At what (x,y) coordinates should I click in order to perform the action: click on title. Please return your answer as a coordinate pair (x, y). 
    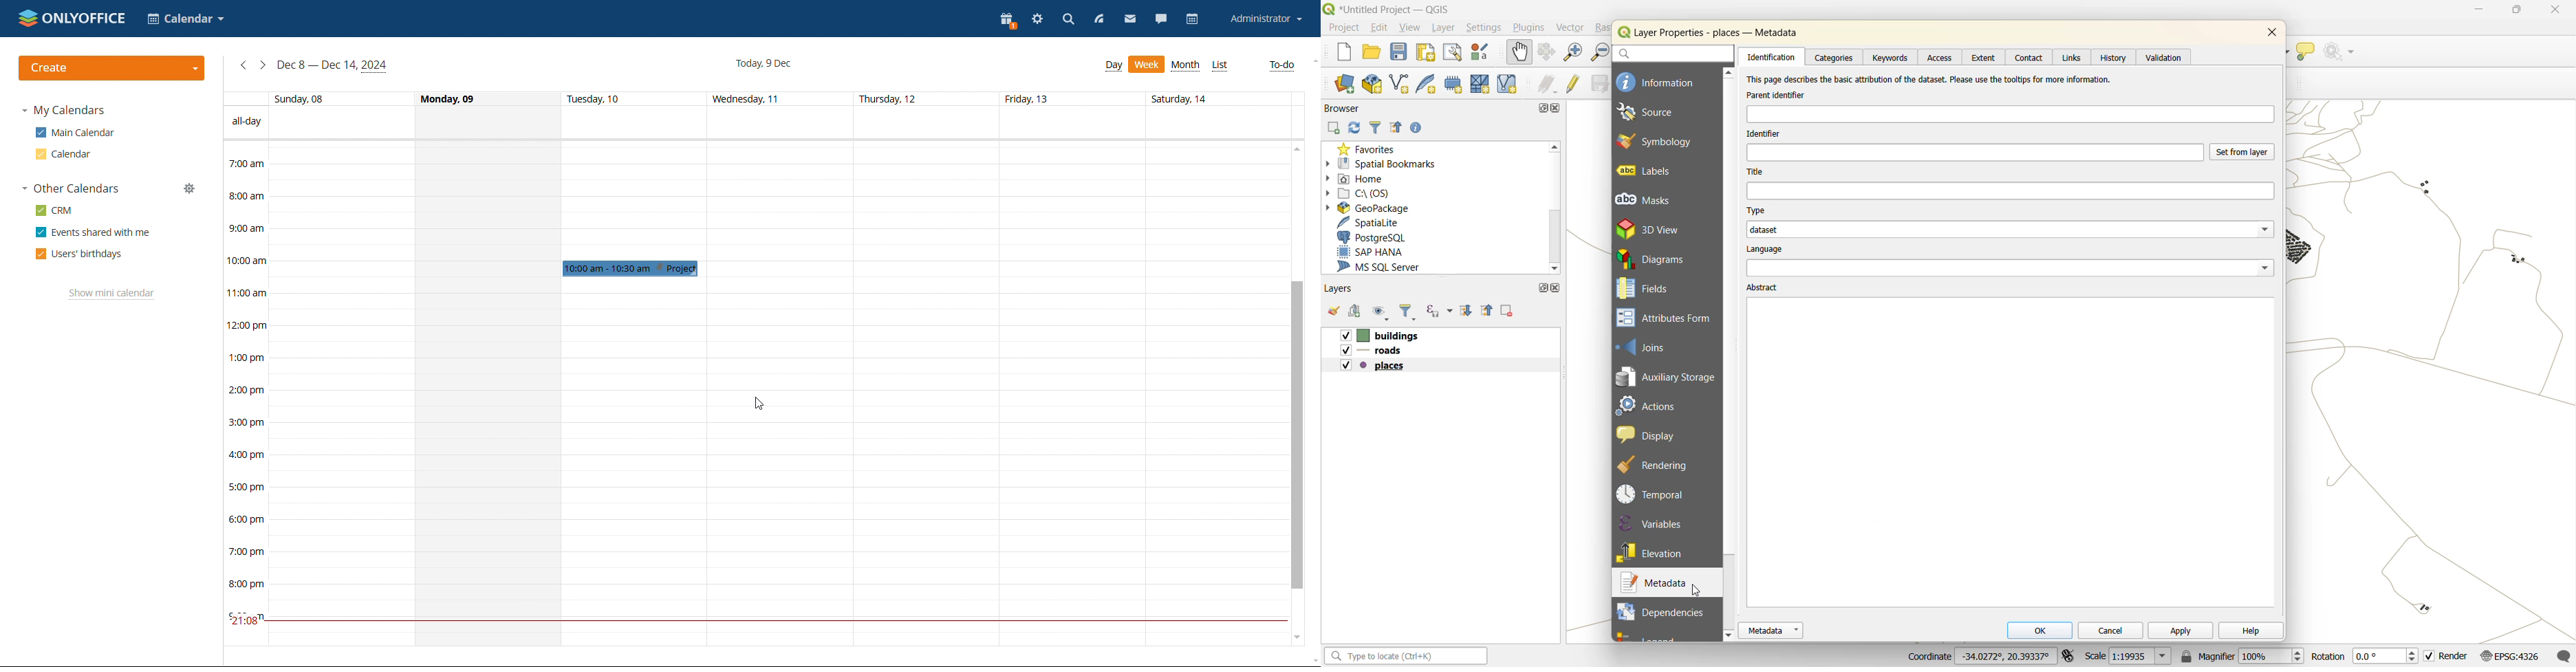
    Looking at the image, I should click on (2006, 190).